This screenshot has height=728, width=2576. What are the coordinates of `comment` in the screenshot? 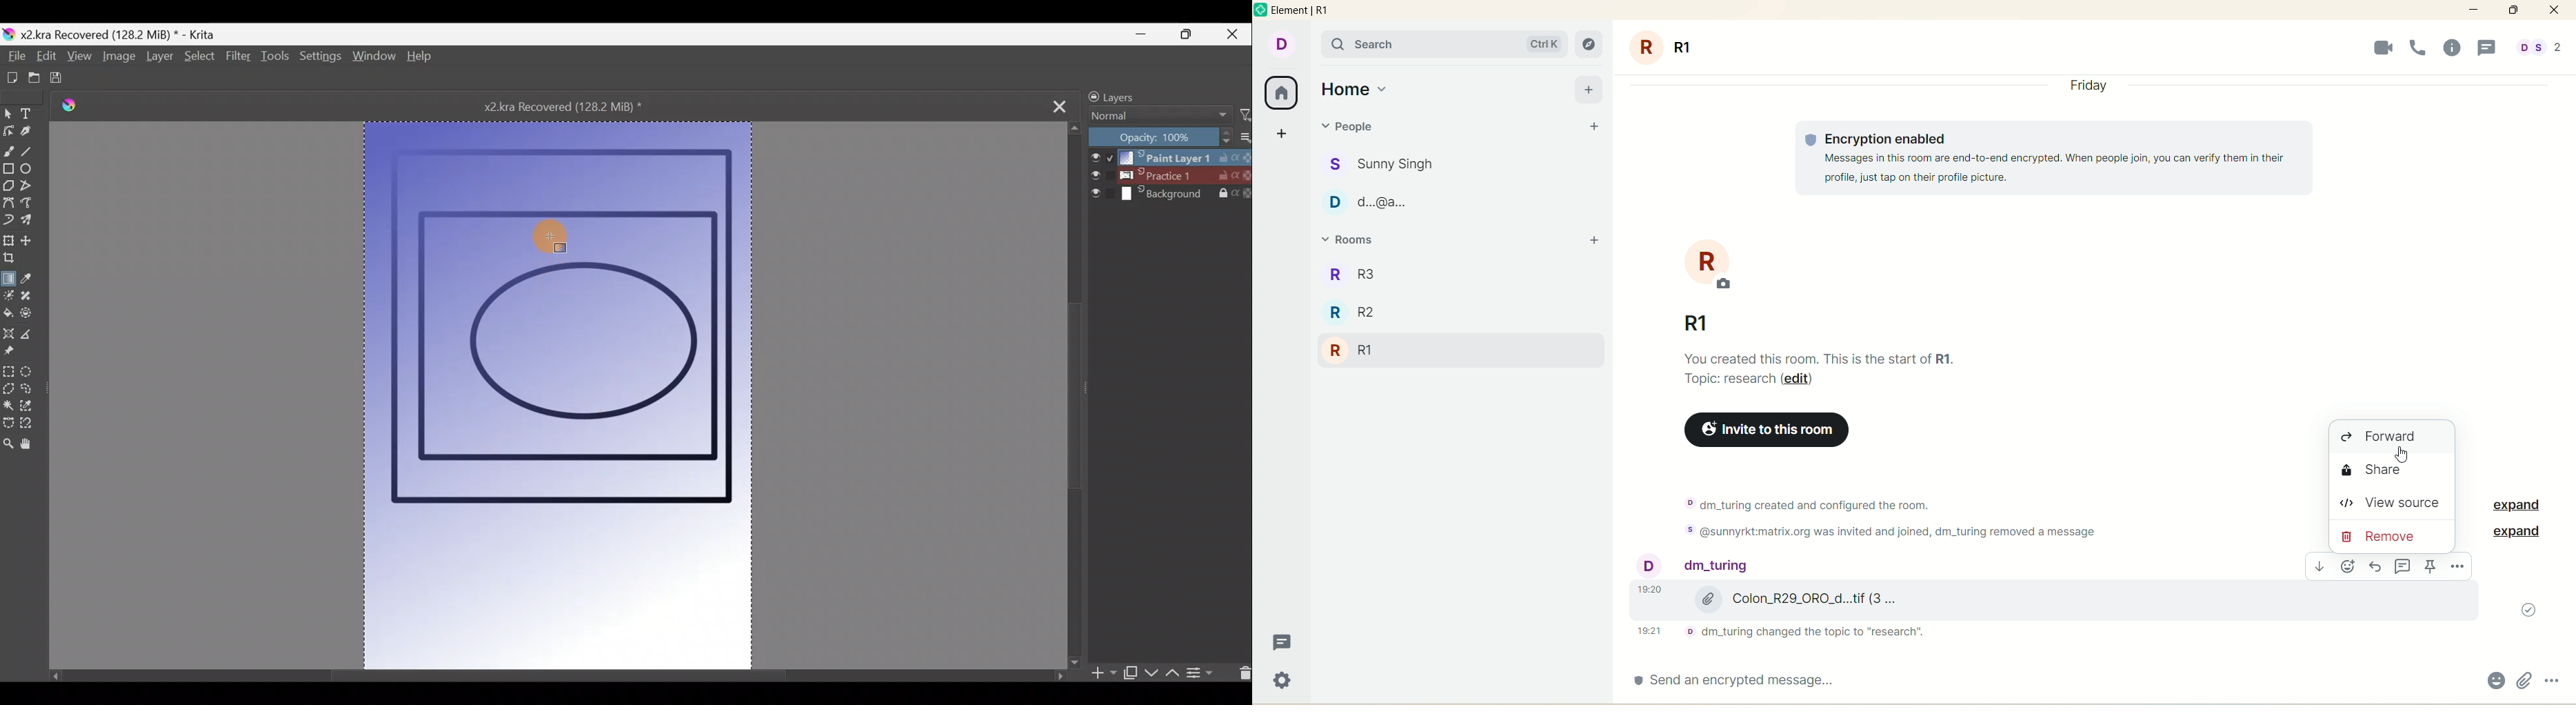 It's located at (2406, 567).